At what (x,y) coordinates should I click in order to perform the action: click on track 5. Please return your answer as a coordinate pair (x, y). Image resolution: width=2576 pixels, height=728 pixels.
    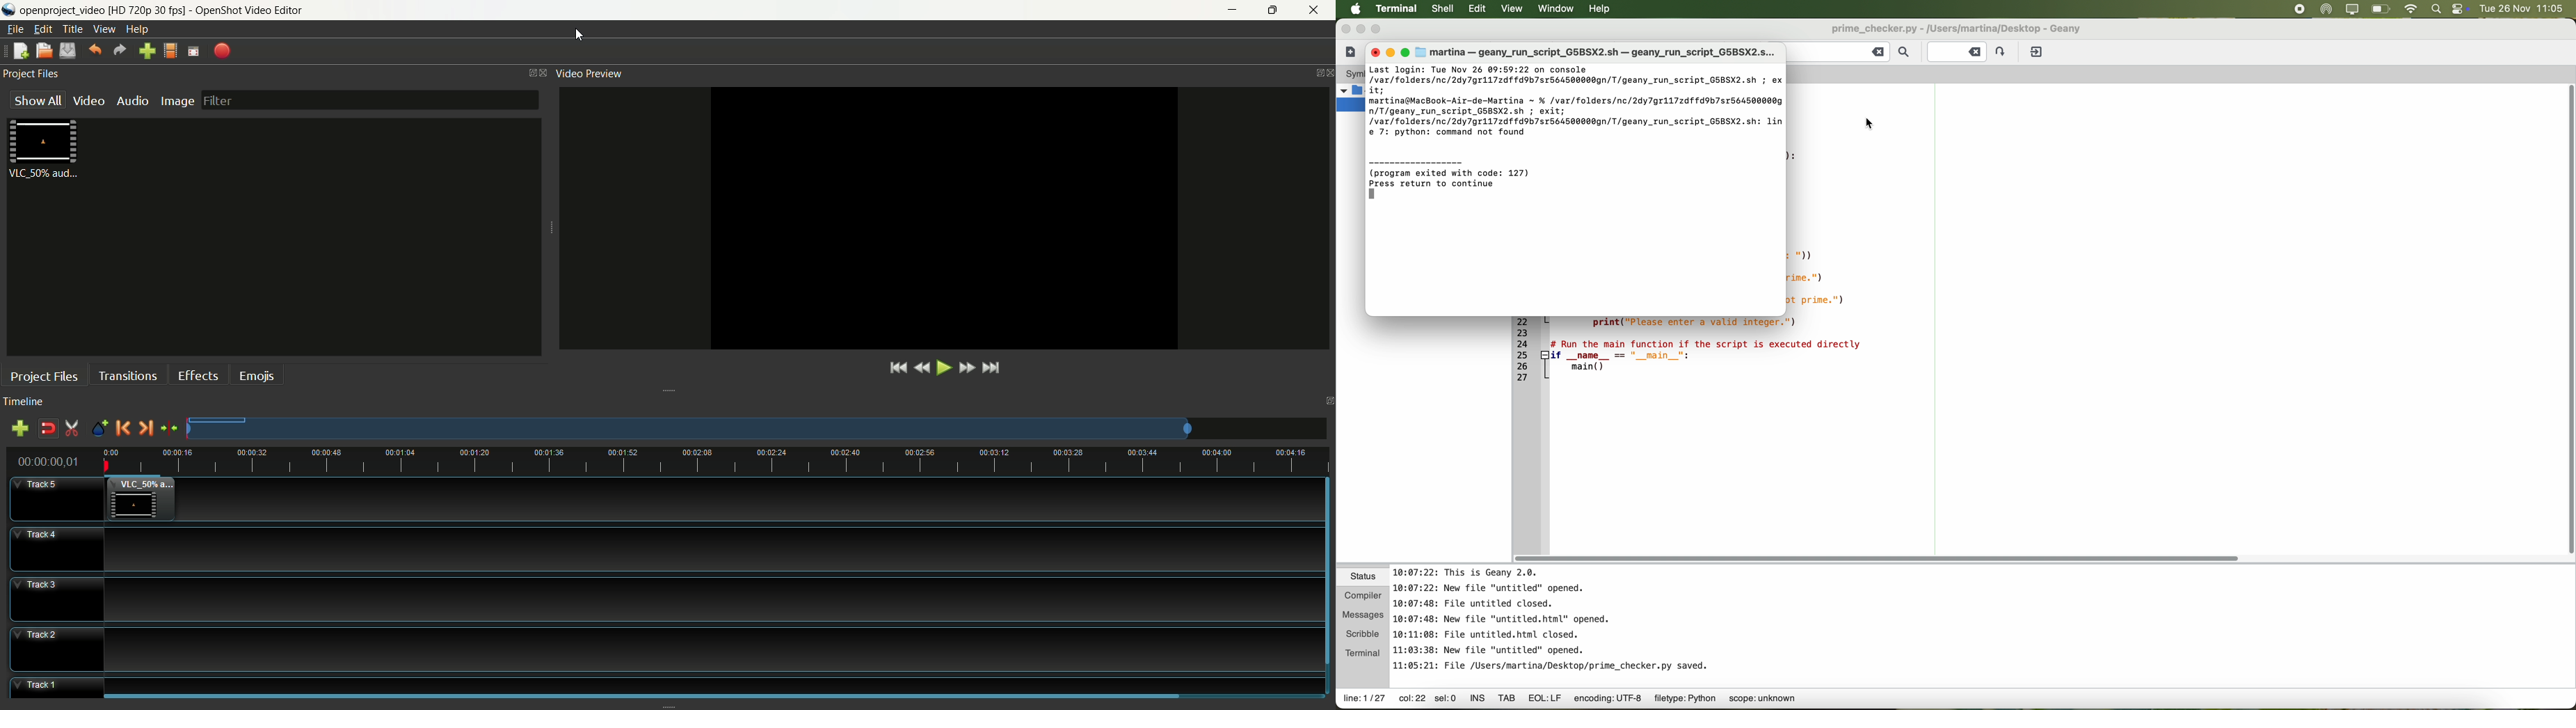
    Looking at the image, I should click on (46, 499).